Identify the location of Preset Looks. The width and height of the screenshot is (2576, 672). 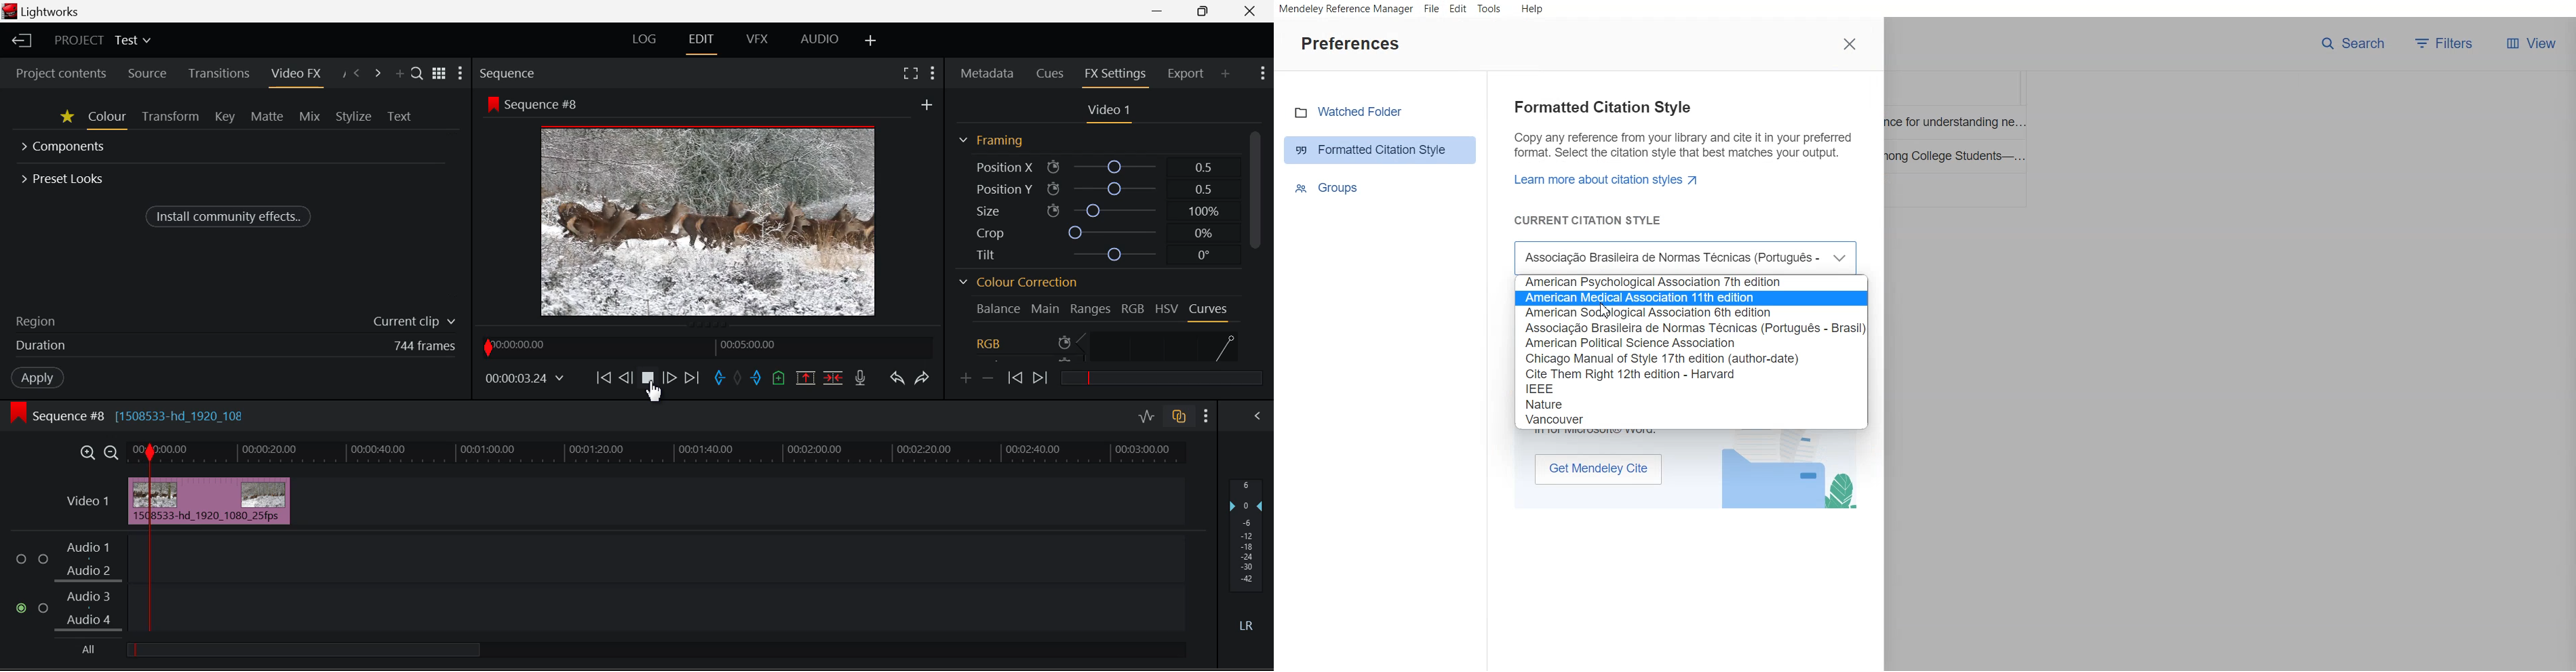
(64, 177).